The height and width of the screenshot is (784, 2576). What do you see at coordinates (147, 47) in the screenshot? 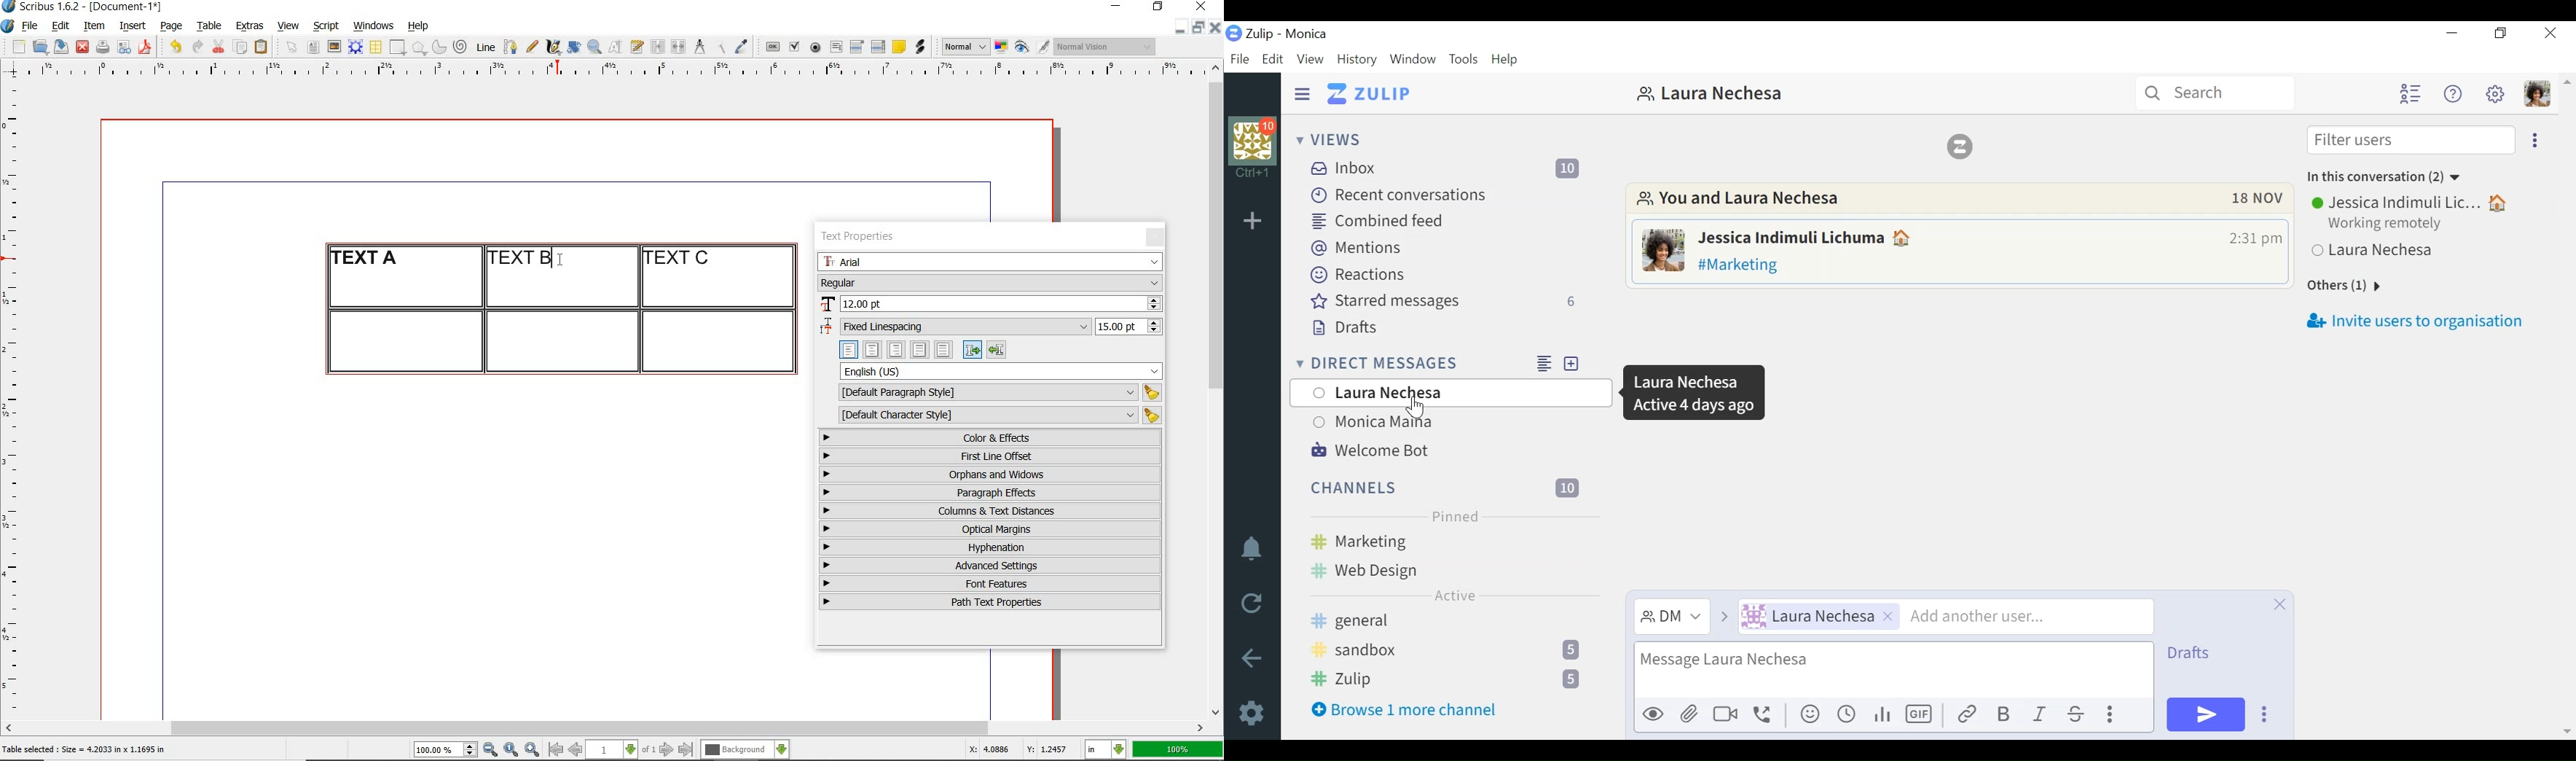
I see `save as pdf` at bounding box center [147, 47].